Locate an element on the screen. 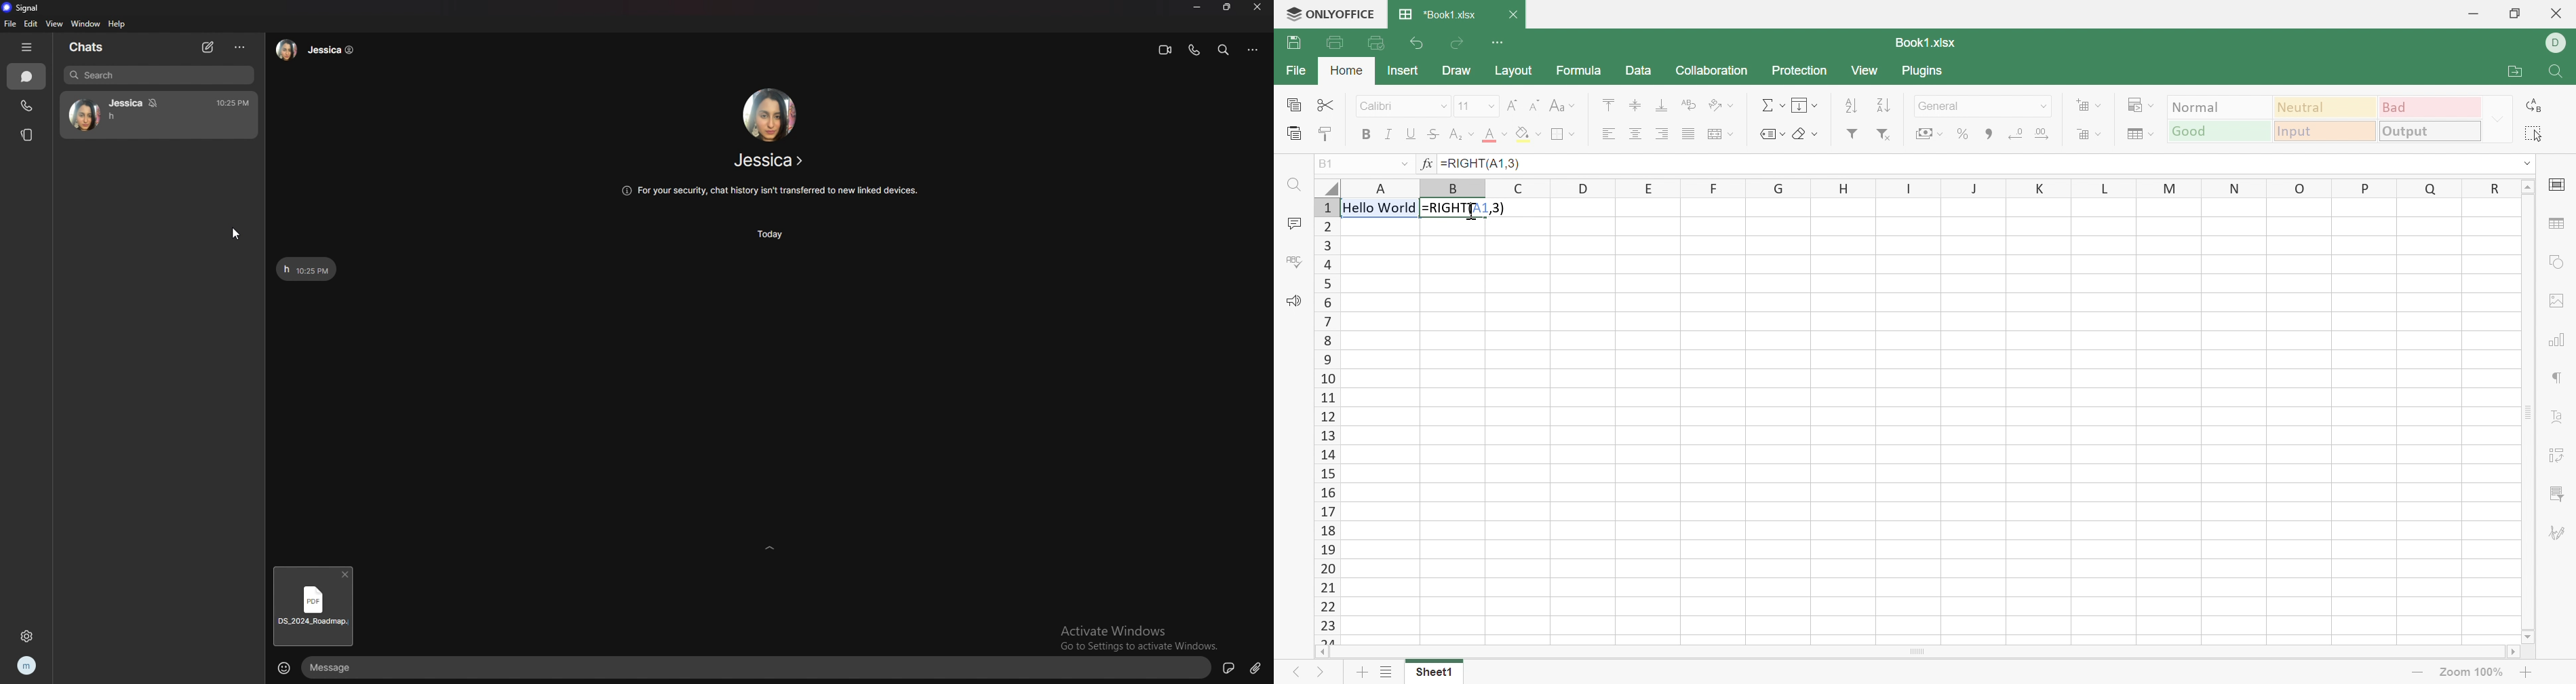  Cursor is located at coordinates (1470, 210).